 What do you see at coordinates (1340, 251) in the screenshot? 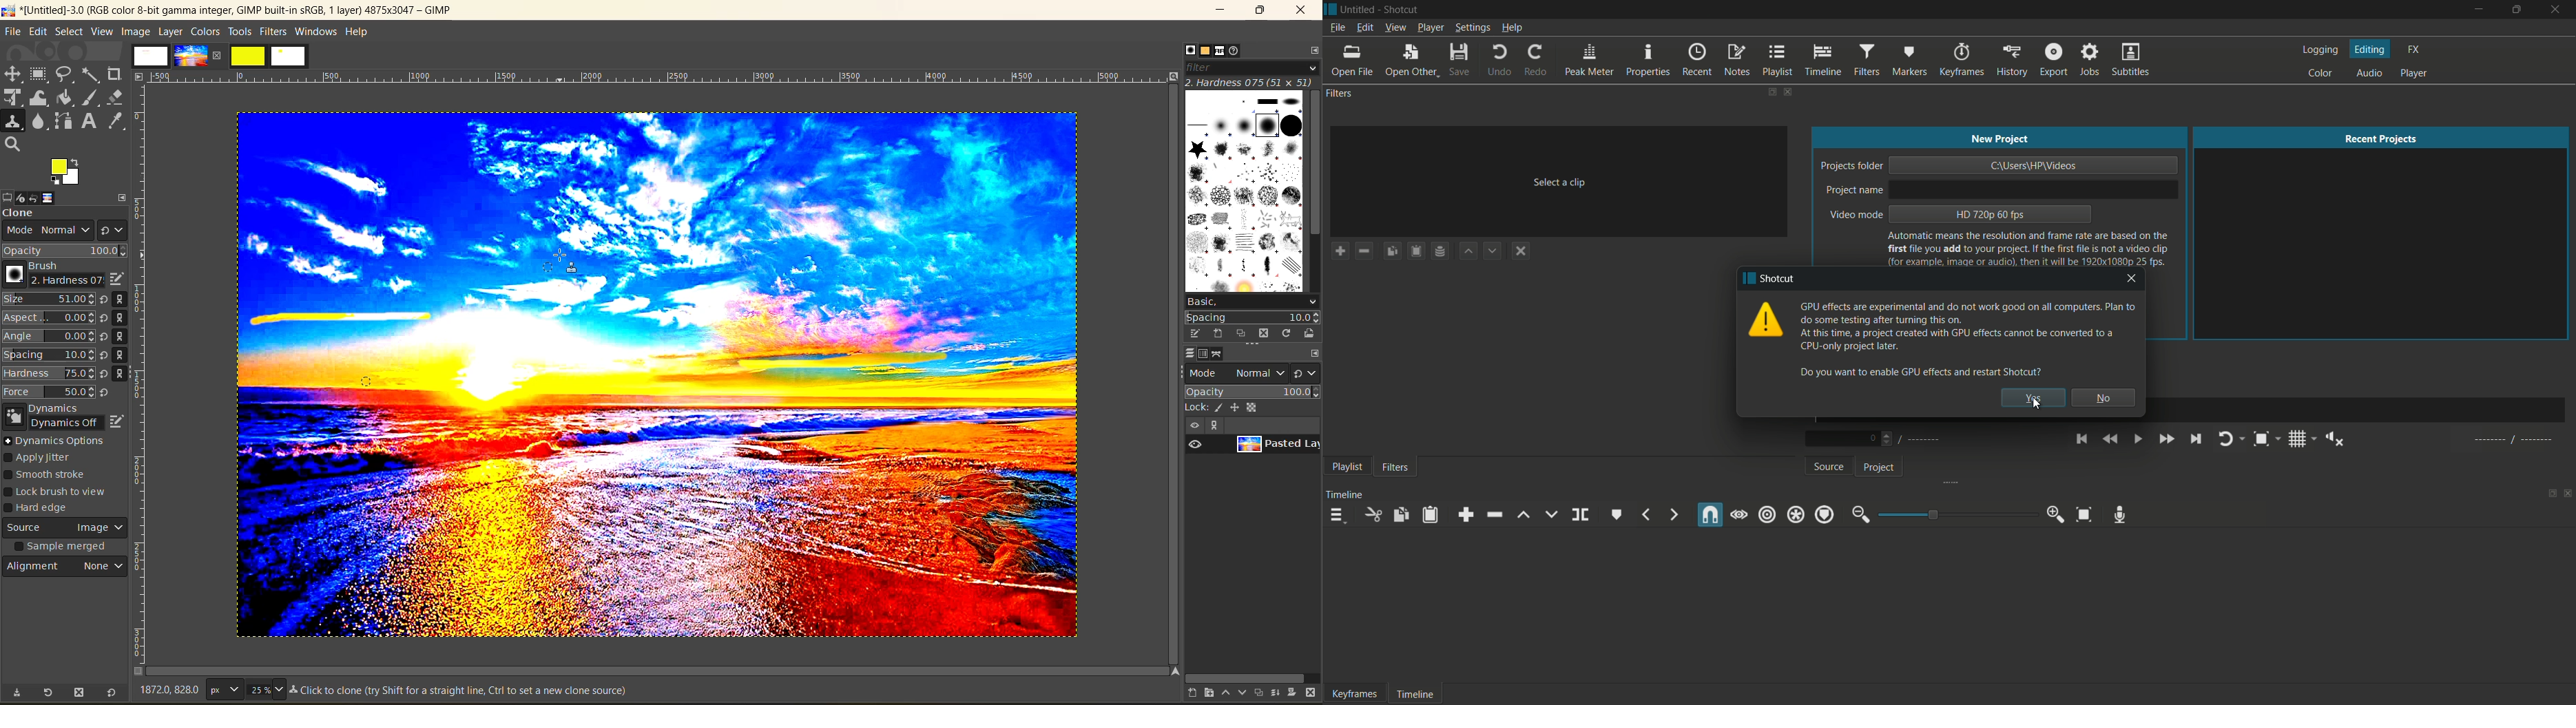
I see `add a filter` at bounding box center [1340, 251].